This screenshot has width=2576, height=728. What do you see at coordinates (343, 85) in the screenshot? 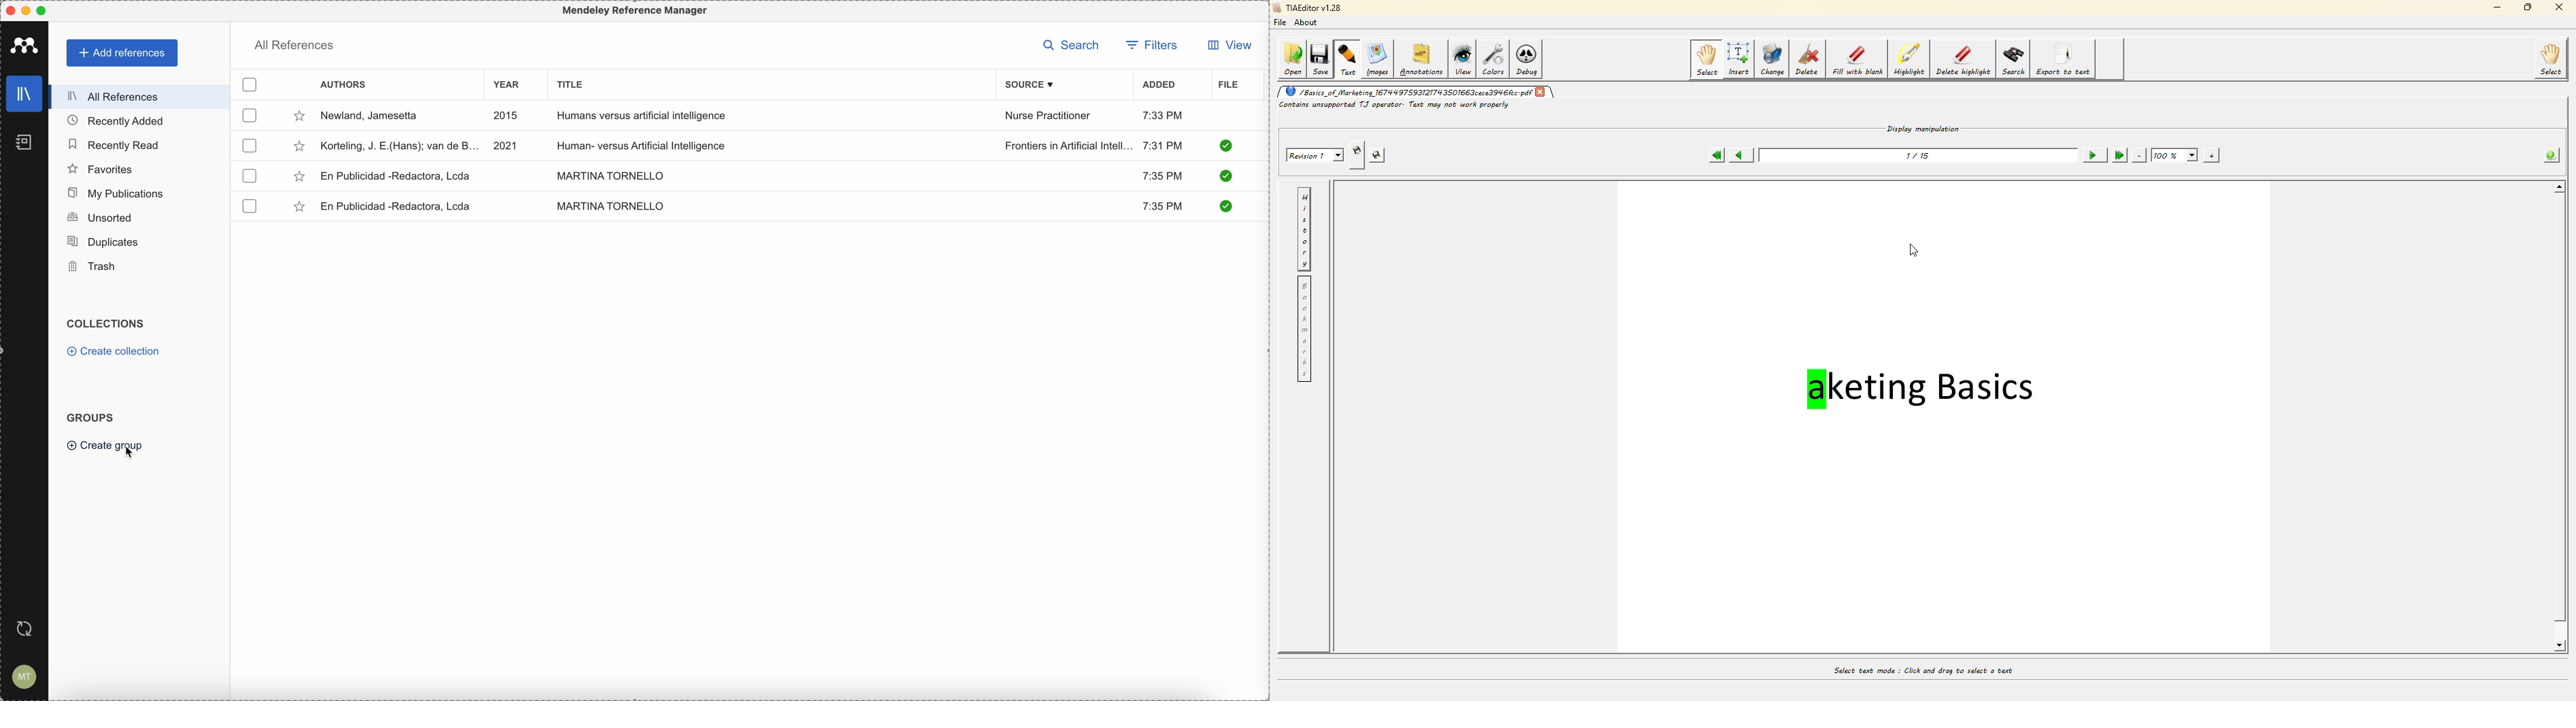
I see `authors` at bounding box center [343, 85].